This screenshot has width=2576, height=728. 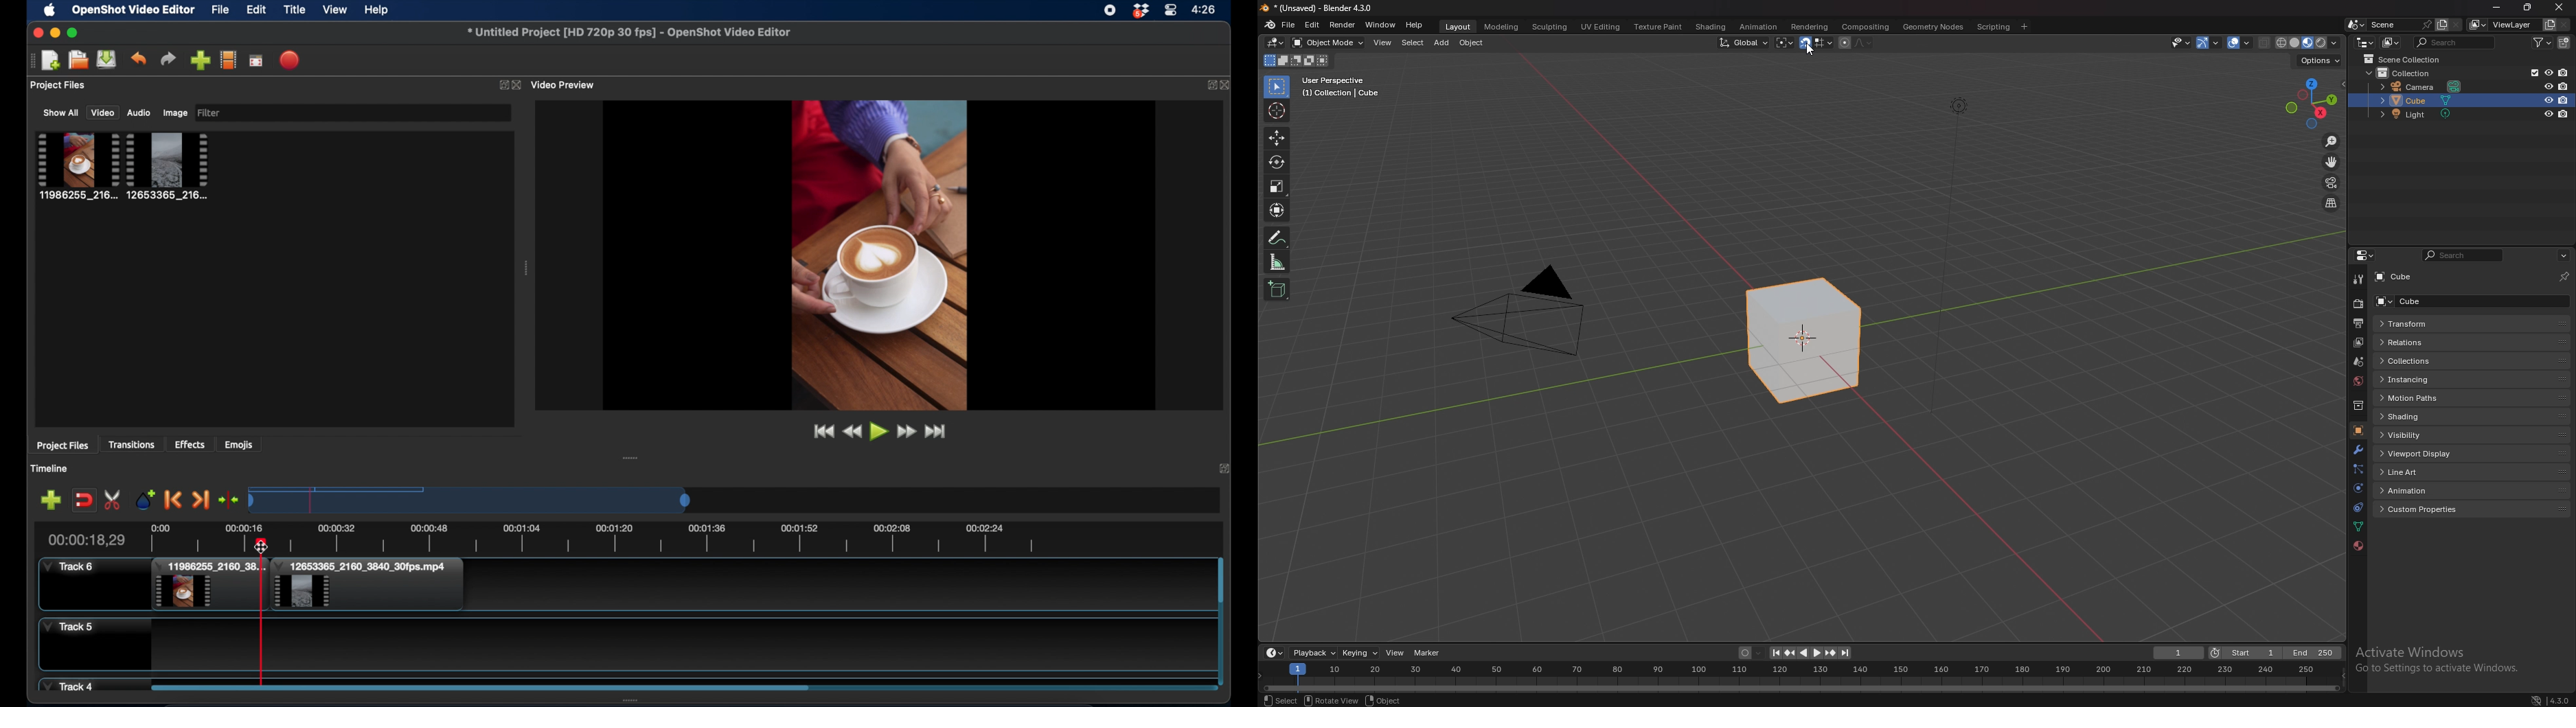 What do you see at coordinates (879, 254) in the screenshot?
I see `video preview` at bounding box center [879, 254].